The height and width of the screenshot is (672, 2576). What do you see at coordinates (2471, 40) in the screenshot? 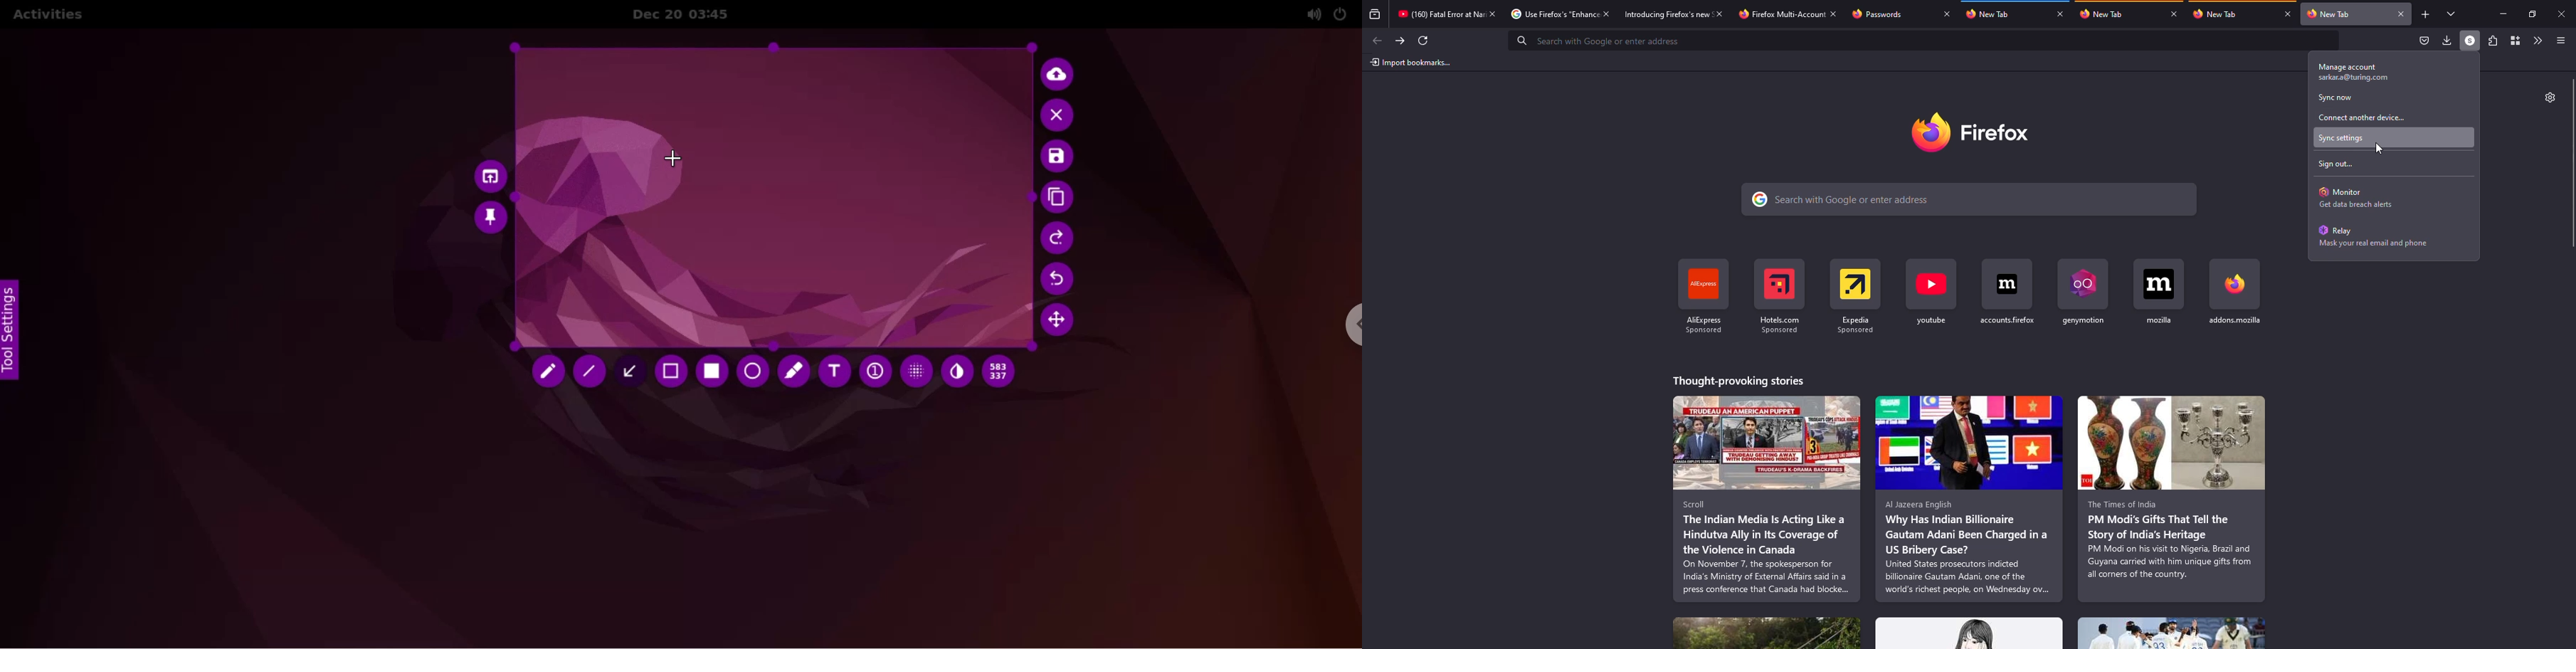
I see `profile` at bounding box center [2471, 40].